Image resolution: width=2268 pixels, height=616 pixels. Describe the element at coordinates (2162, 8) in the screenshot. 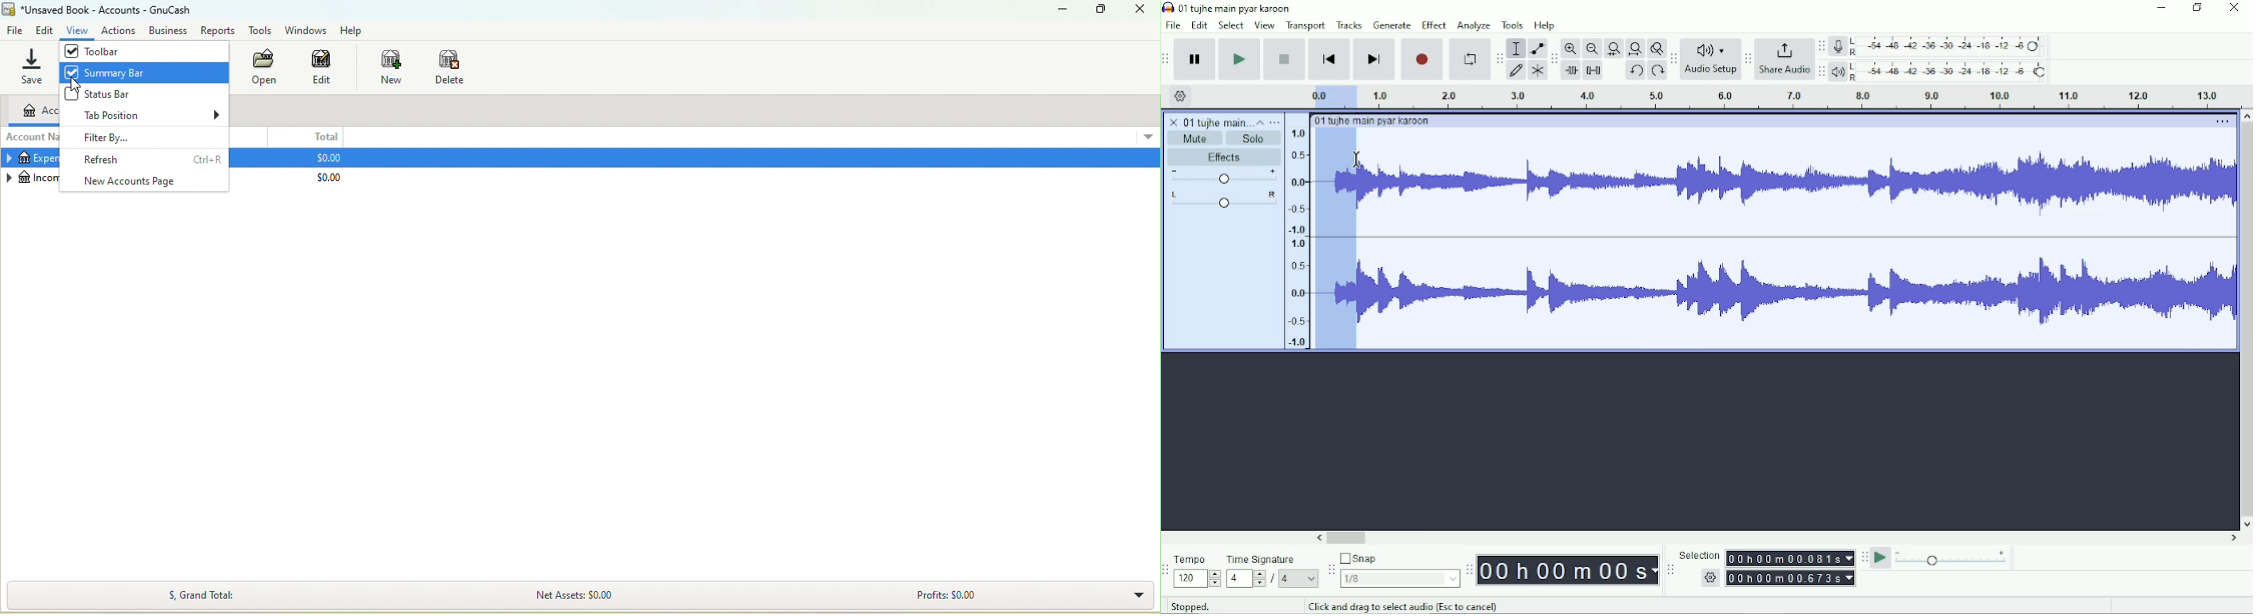

I see `Minimize` at that location.